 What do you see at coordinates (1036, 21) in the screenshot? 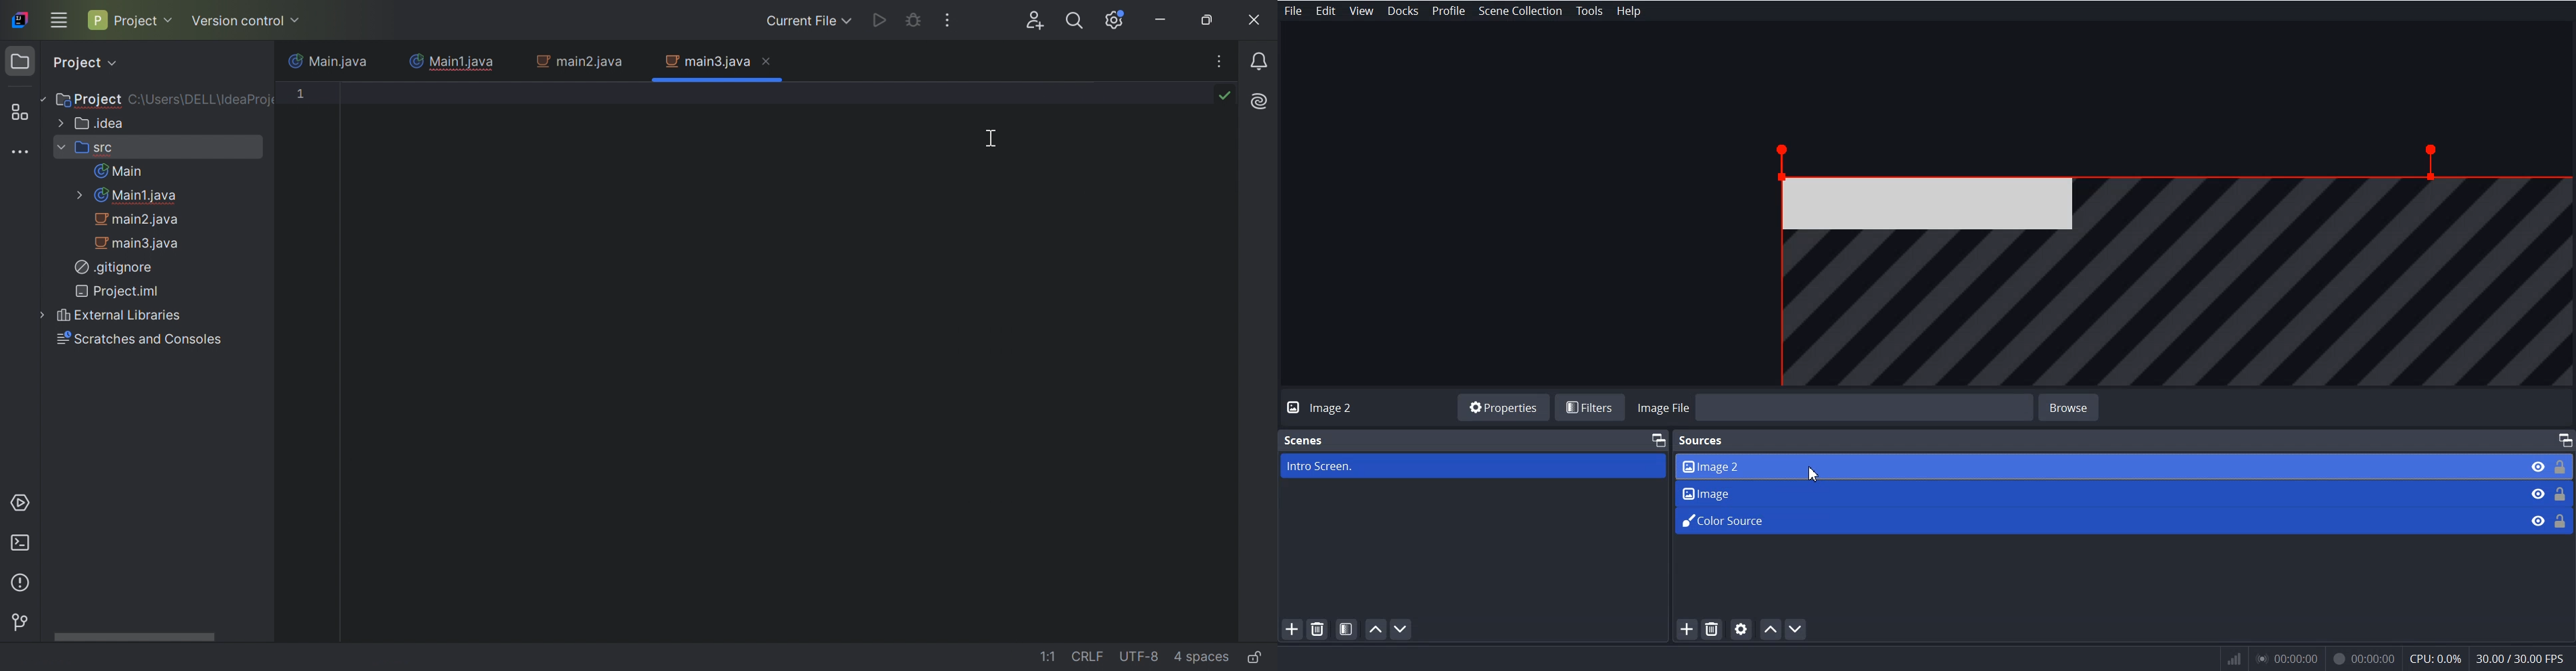
I see `Code with me` at bounding box center [1036, 21].